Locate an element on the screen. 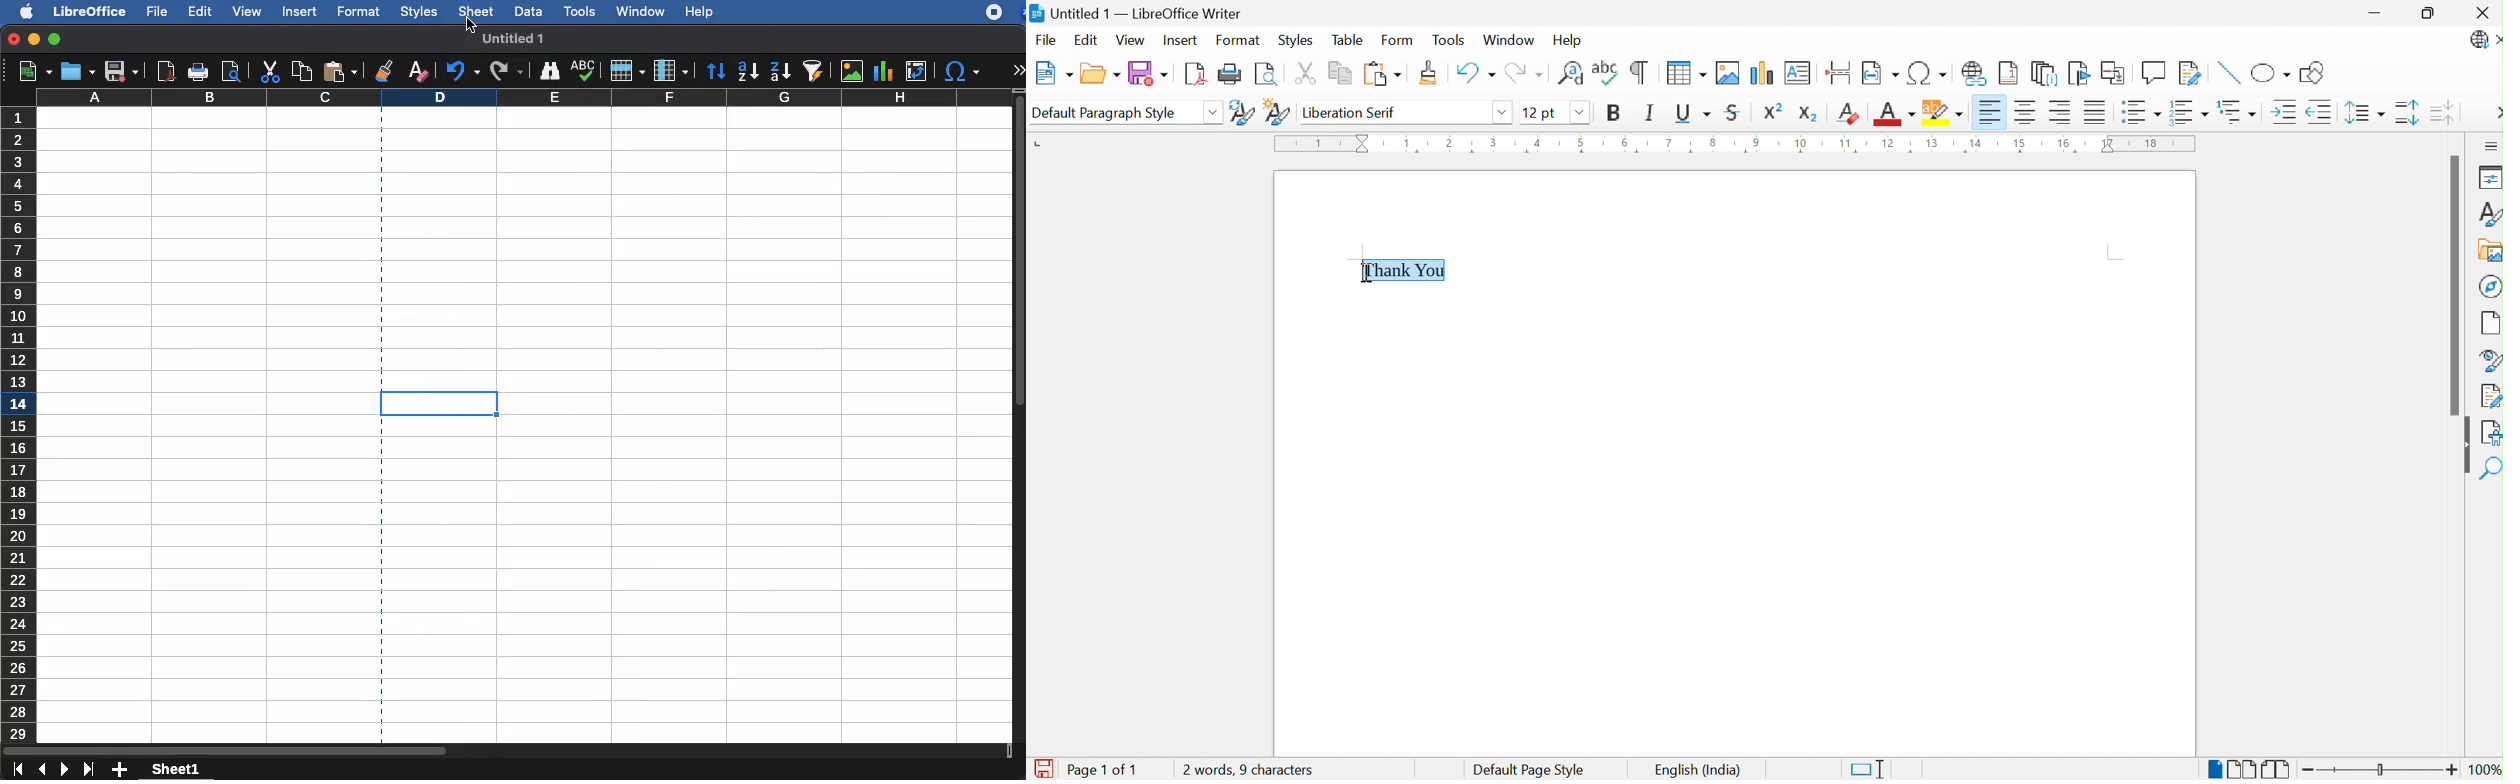 This screenshot has width=2520, height=784. 0 words, 0 characters is located at coordinates (1248, 770).